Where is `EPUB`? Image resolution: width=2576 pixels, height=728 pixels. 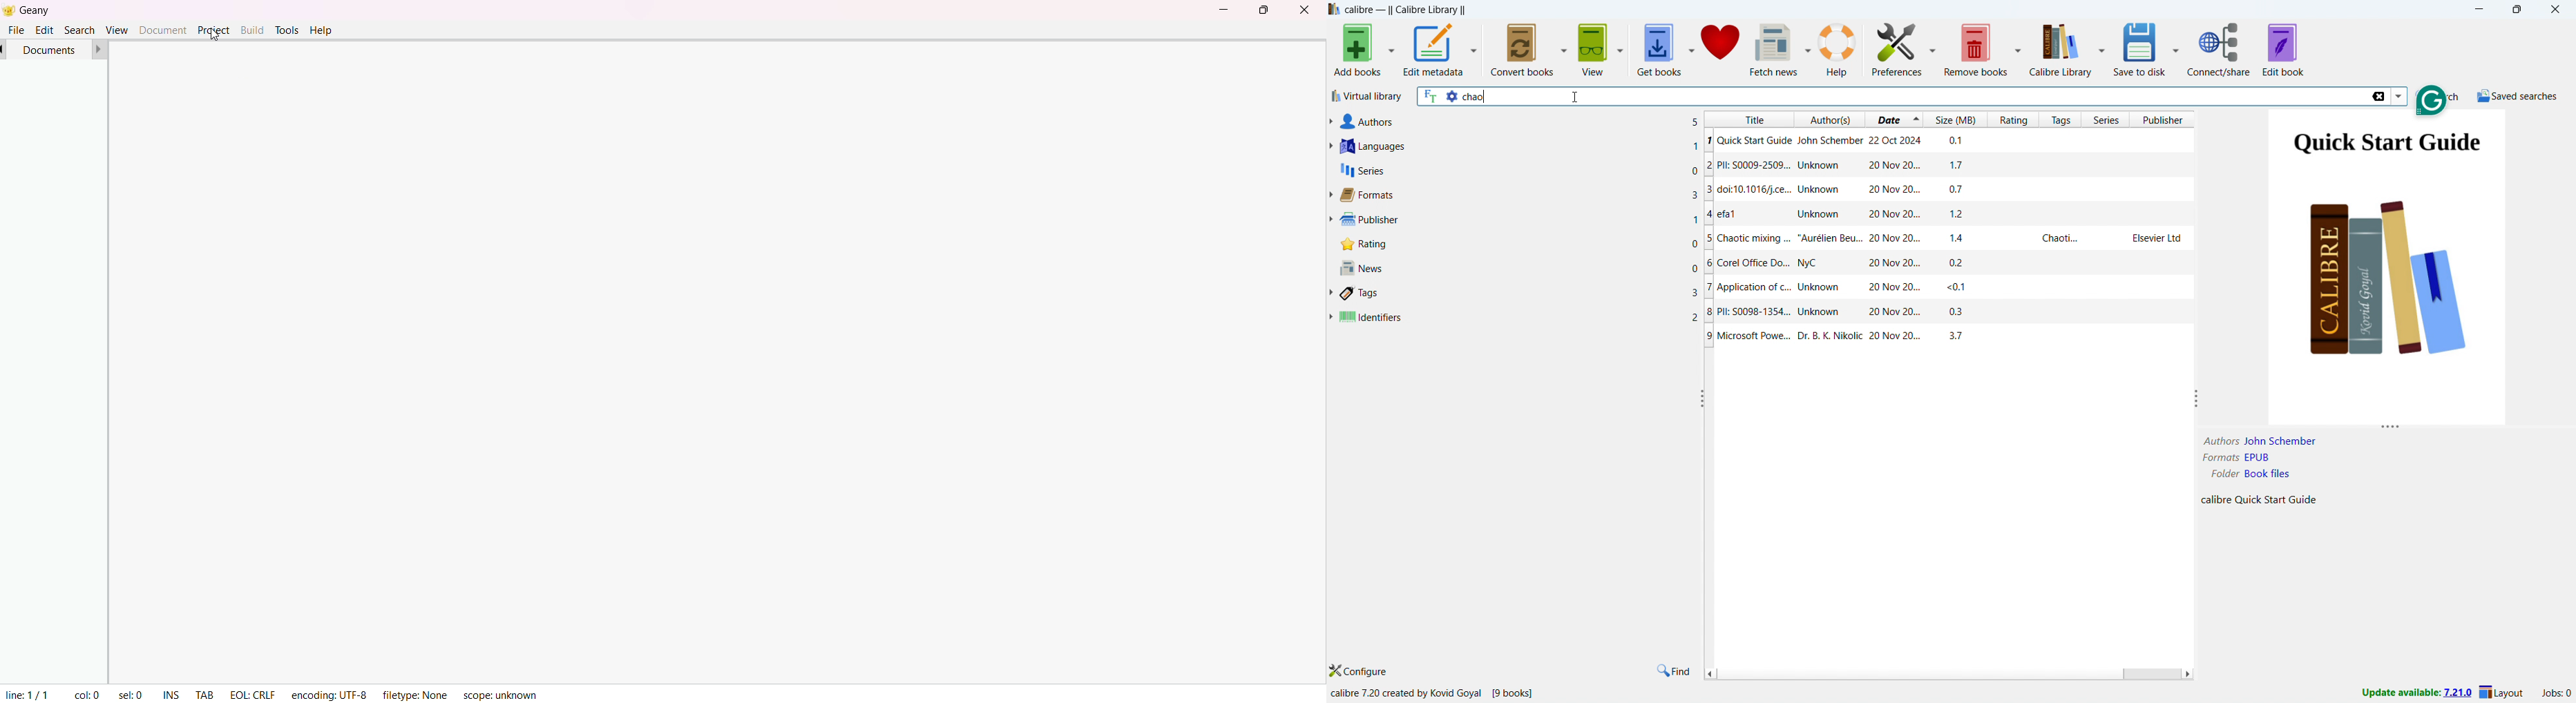 EPUB is located at coordinates (2269, 460).